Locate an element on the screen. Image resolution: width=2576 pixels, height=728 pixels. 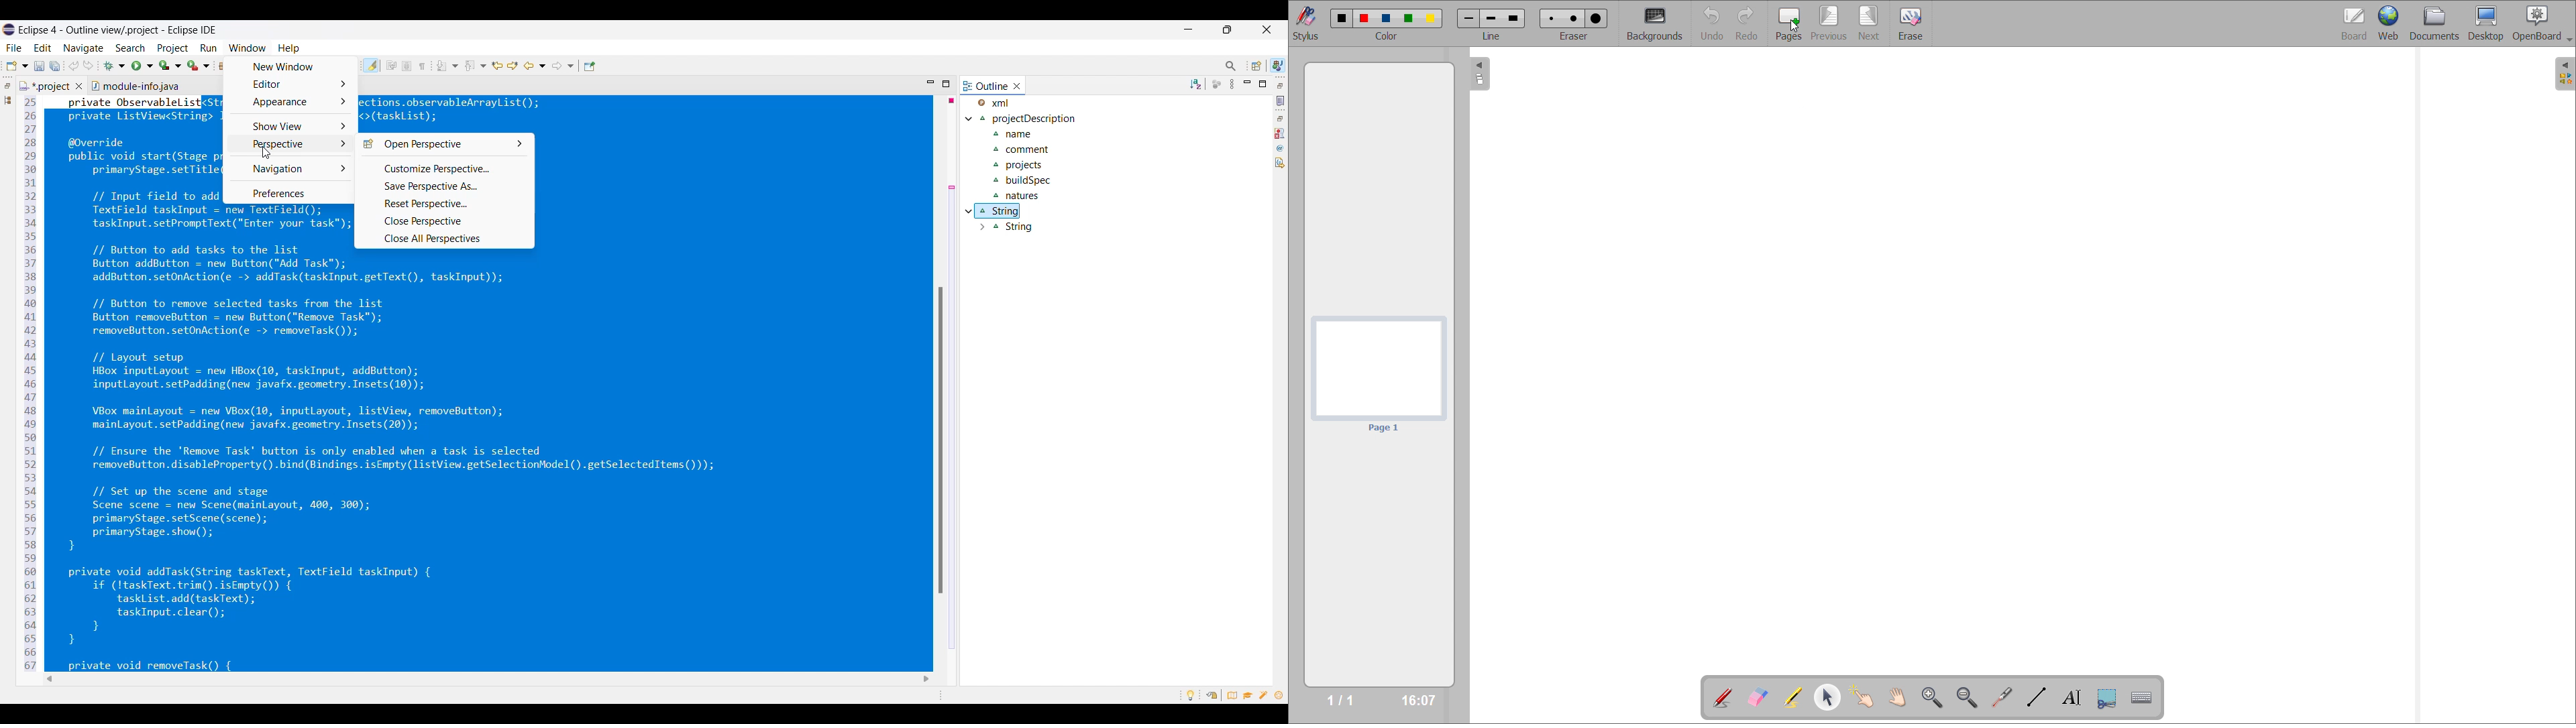
16:07(current time) is located at coordinates (1418, 701).